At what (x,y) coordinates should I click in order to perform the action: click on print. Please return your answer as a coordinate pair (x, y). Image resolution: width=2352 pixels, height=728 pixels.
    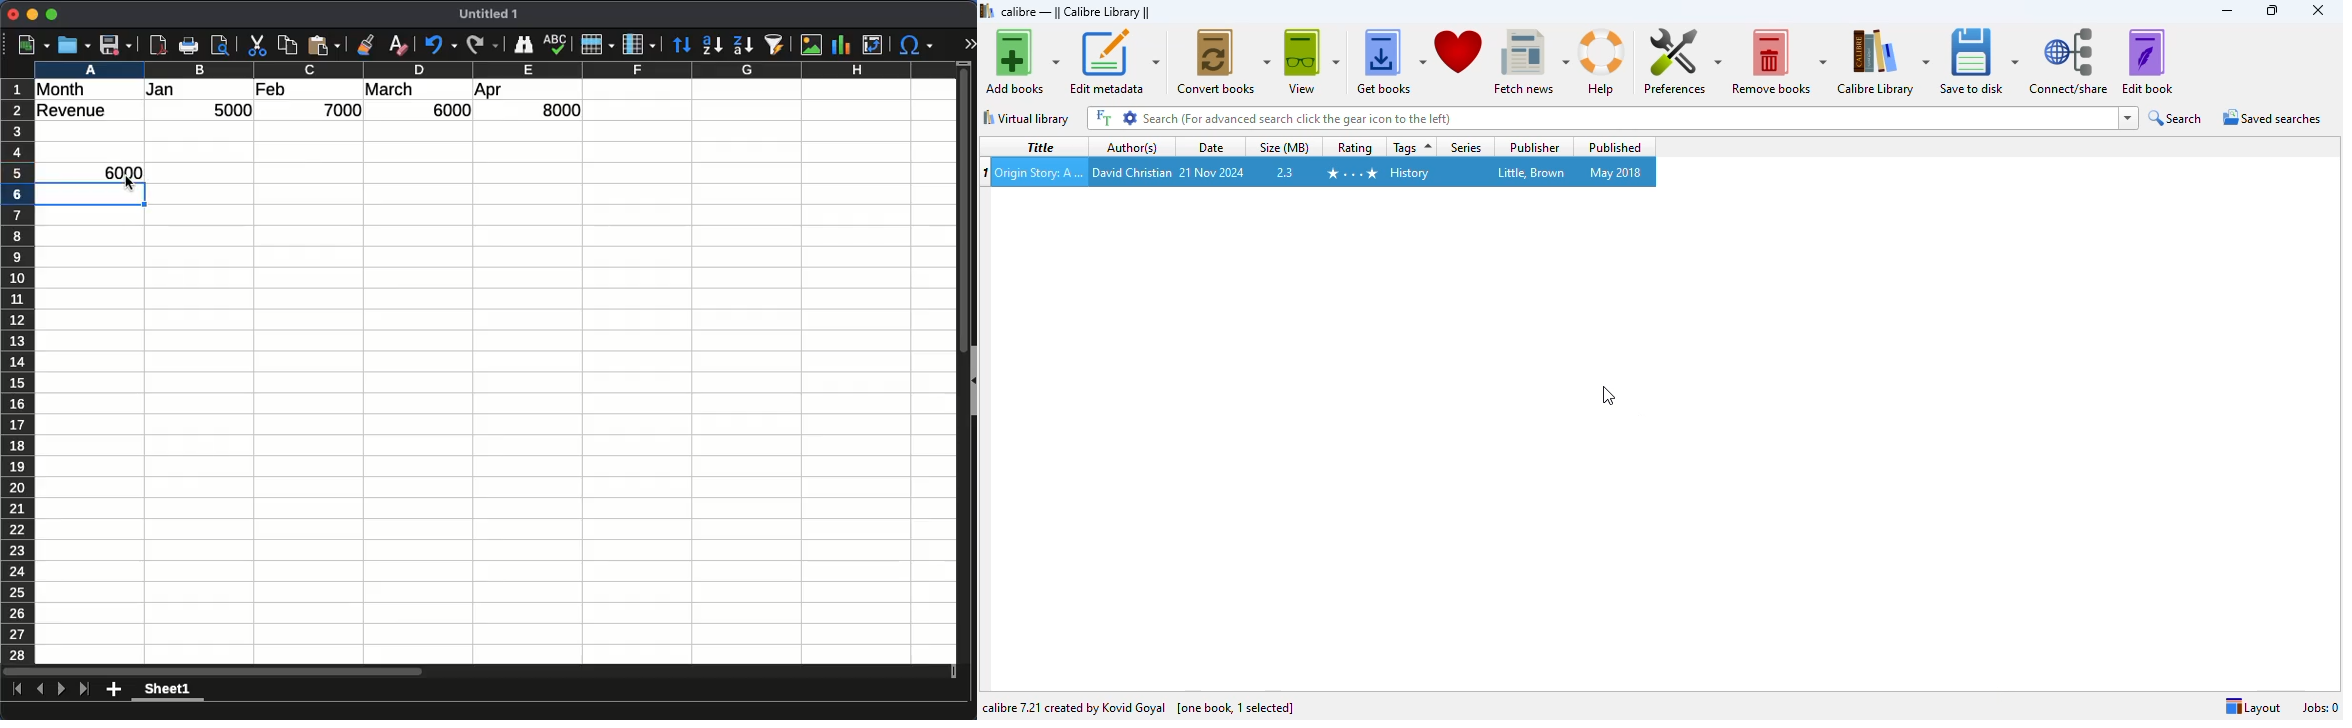
    Looking at the image, I should click on (189, 45).